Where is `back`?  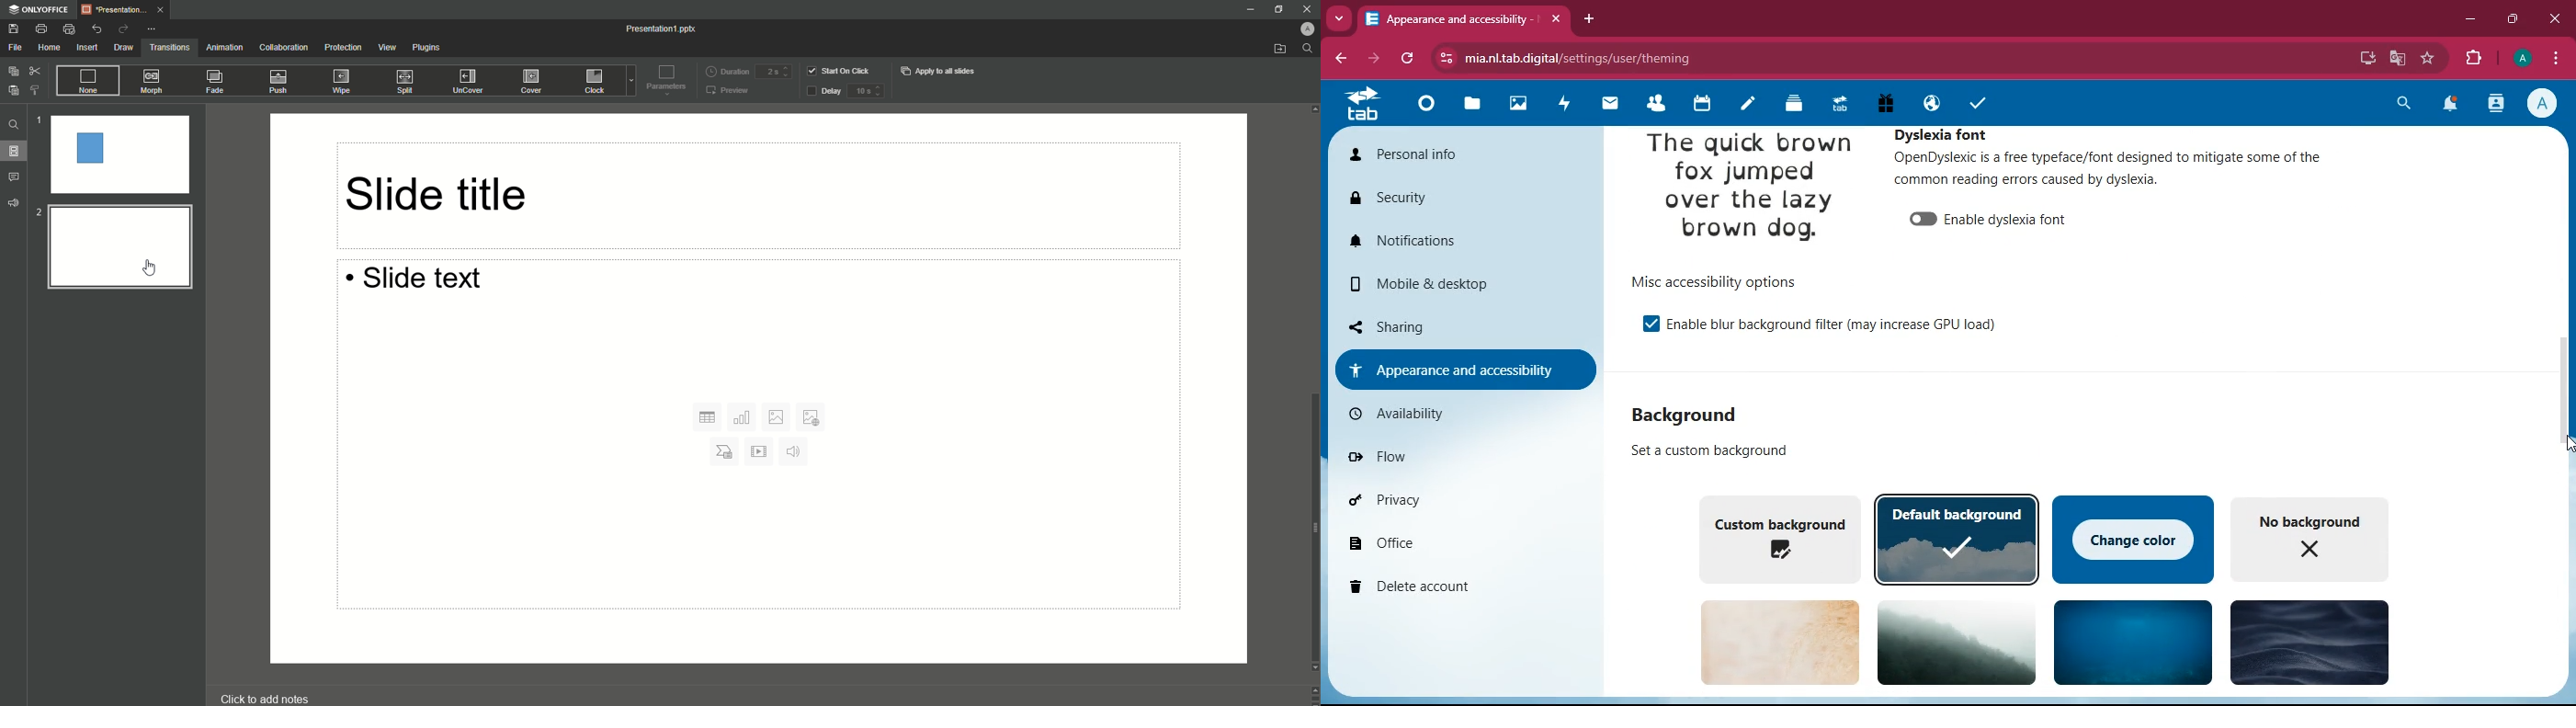
back is located at coordinates (1343, 59).